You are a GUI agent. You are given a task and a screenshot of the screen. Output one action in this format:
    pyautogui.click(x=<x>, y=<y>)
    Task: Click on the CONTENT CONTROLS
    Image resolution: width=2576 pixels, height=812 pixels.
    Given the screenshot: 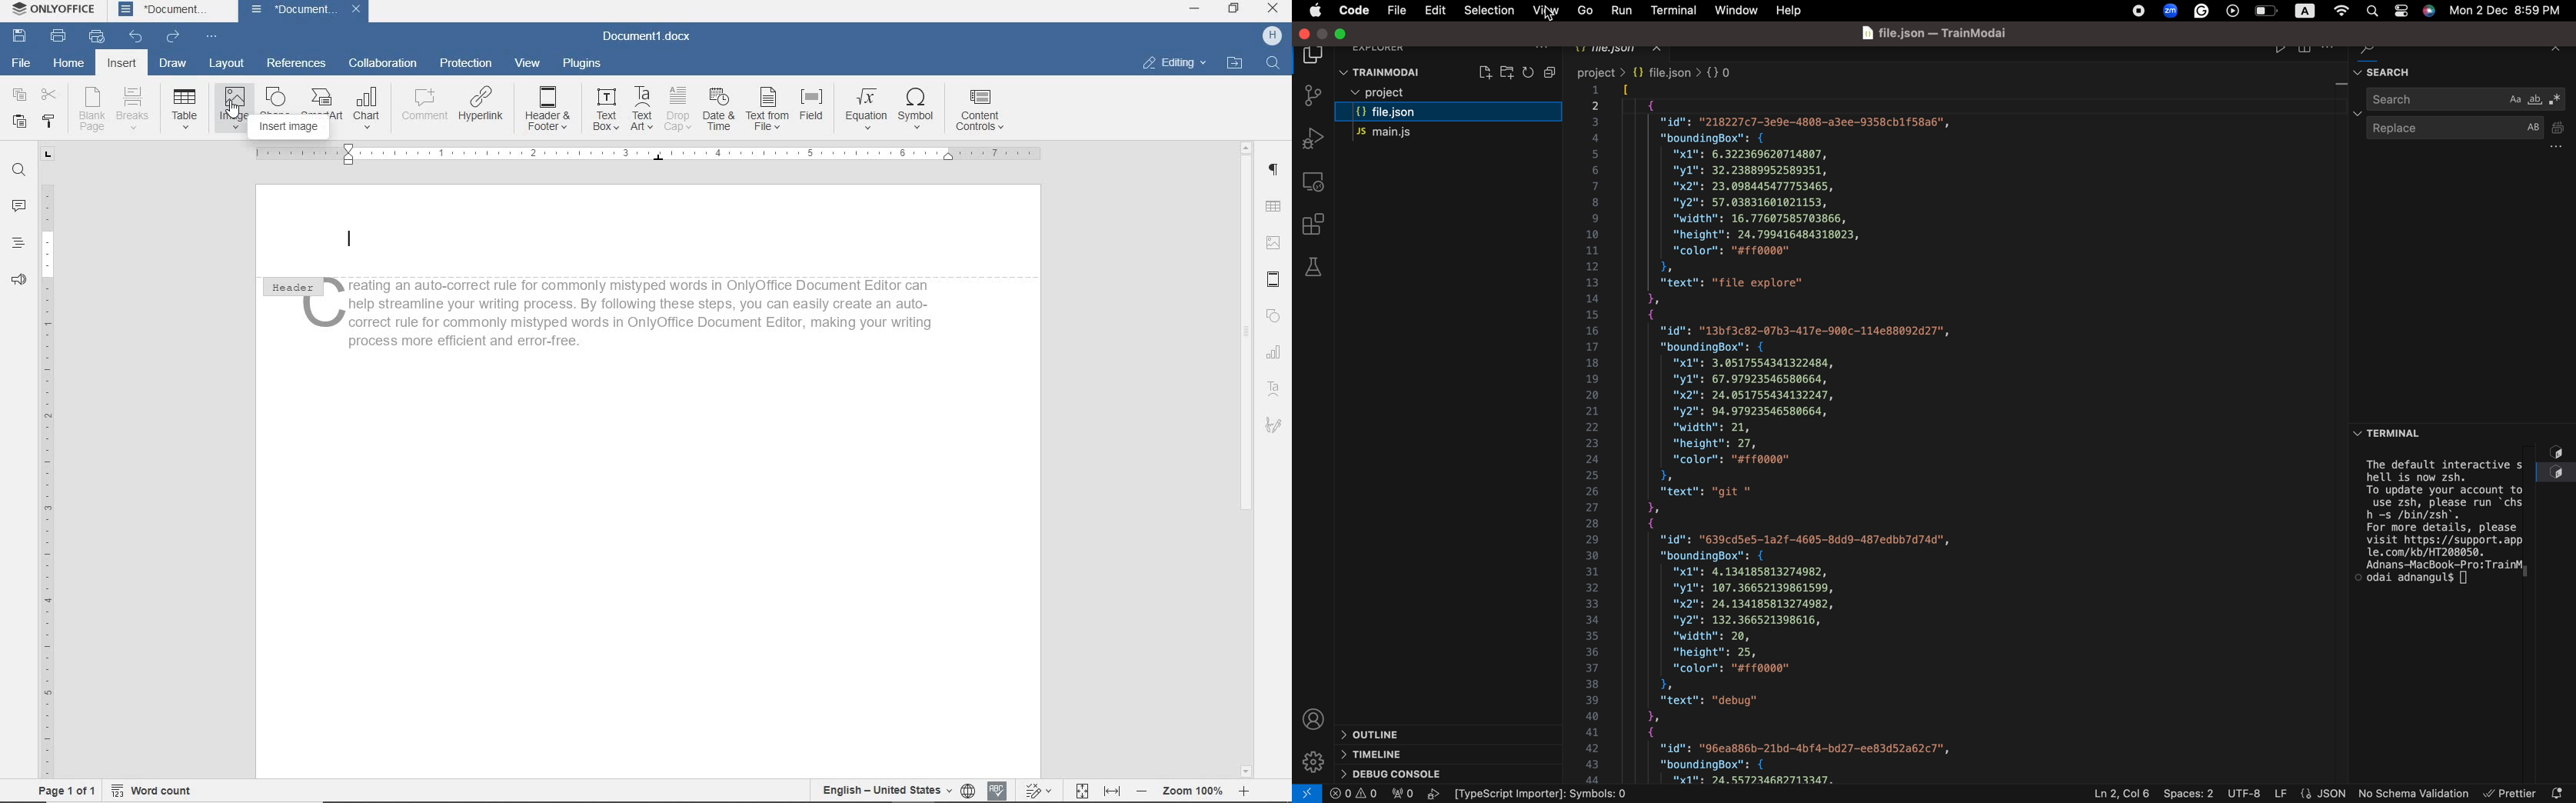 What is the action you would take?
    pyautogui.click(x=983, y=111)
    